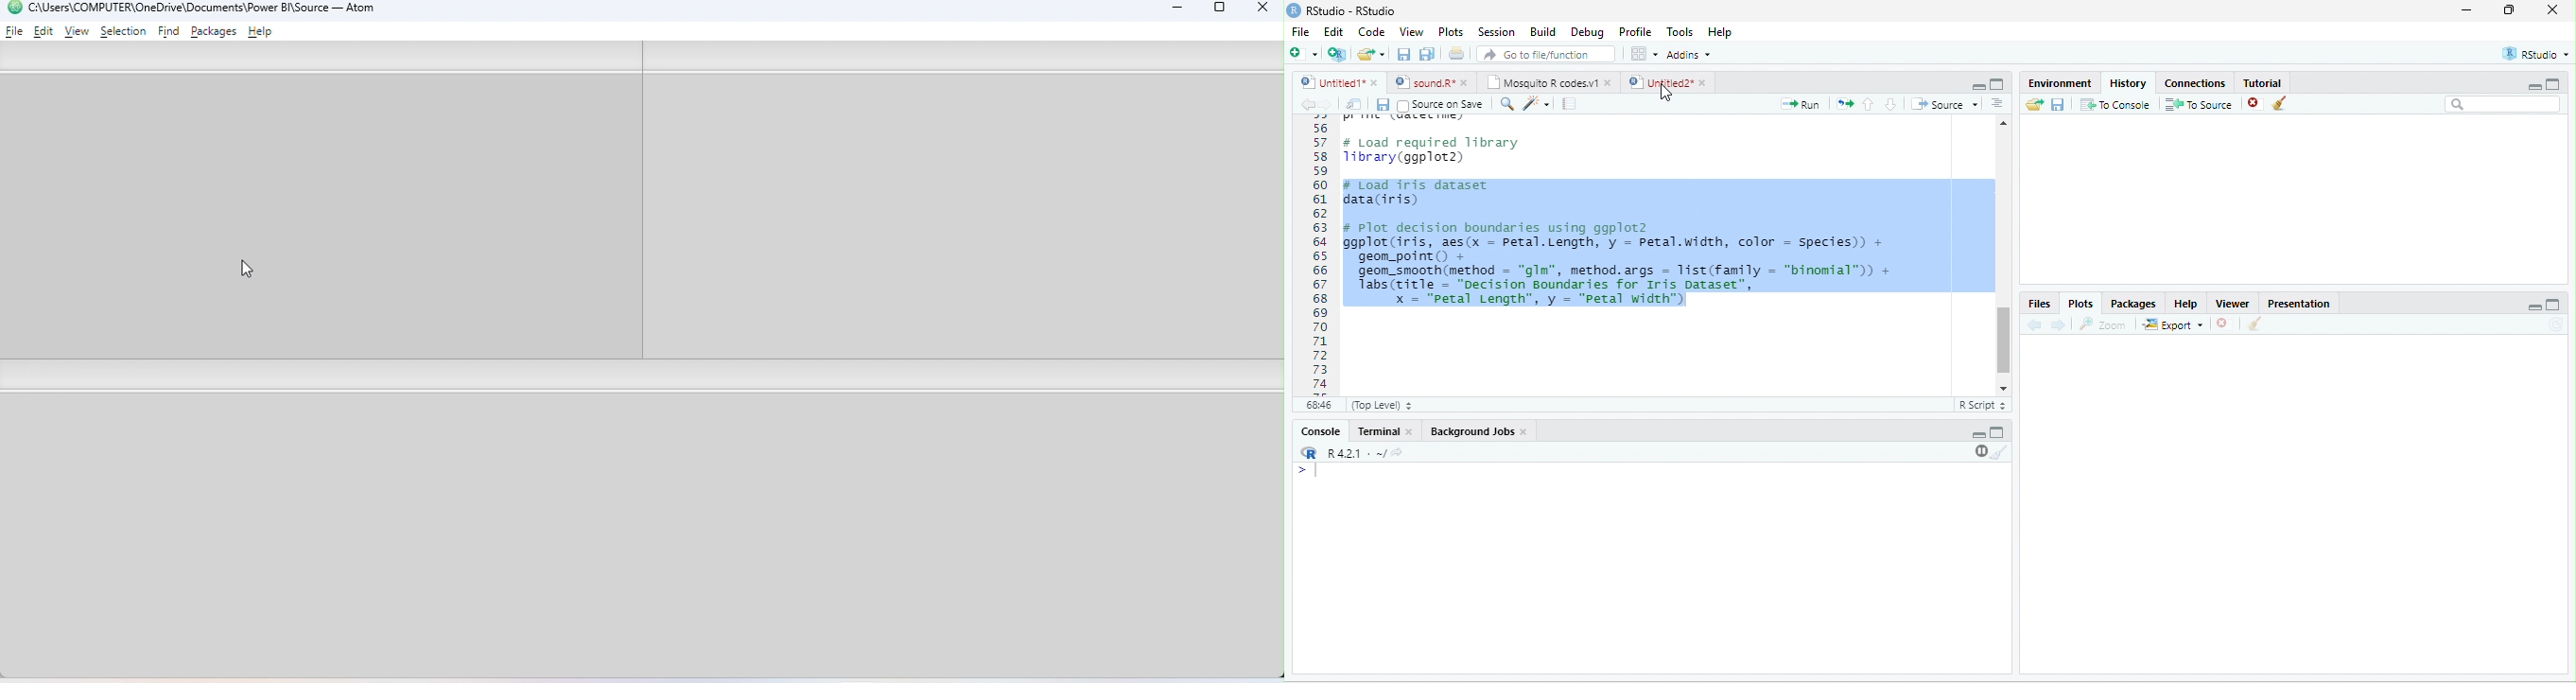 Image resolution: width=2576 pixels, height=700 pixels. I want to click on Minimize, so click(2534, 308).